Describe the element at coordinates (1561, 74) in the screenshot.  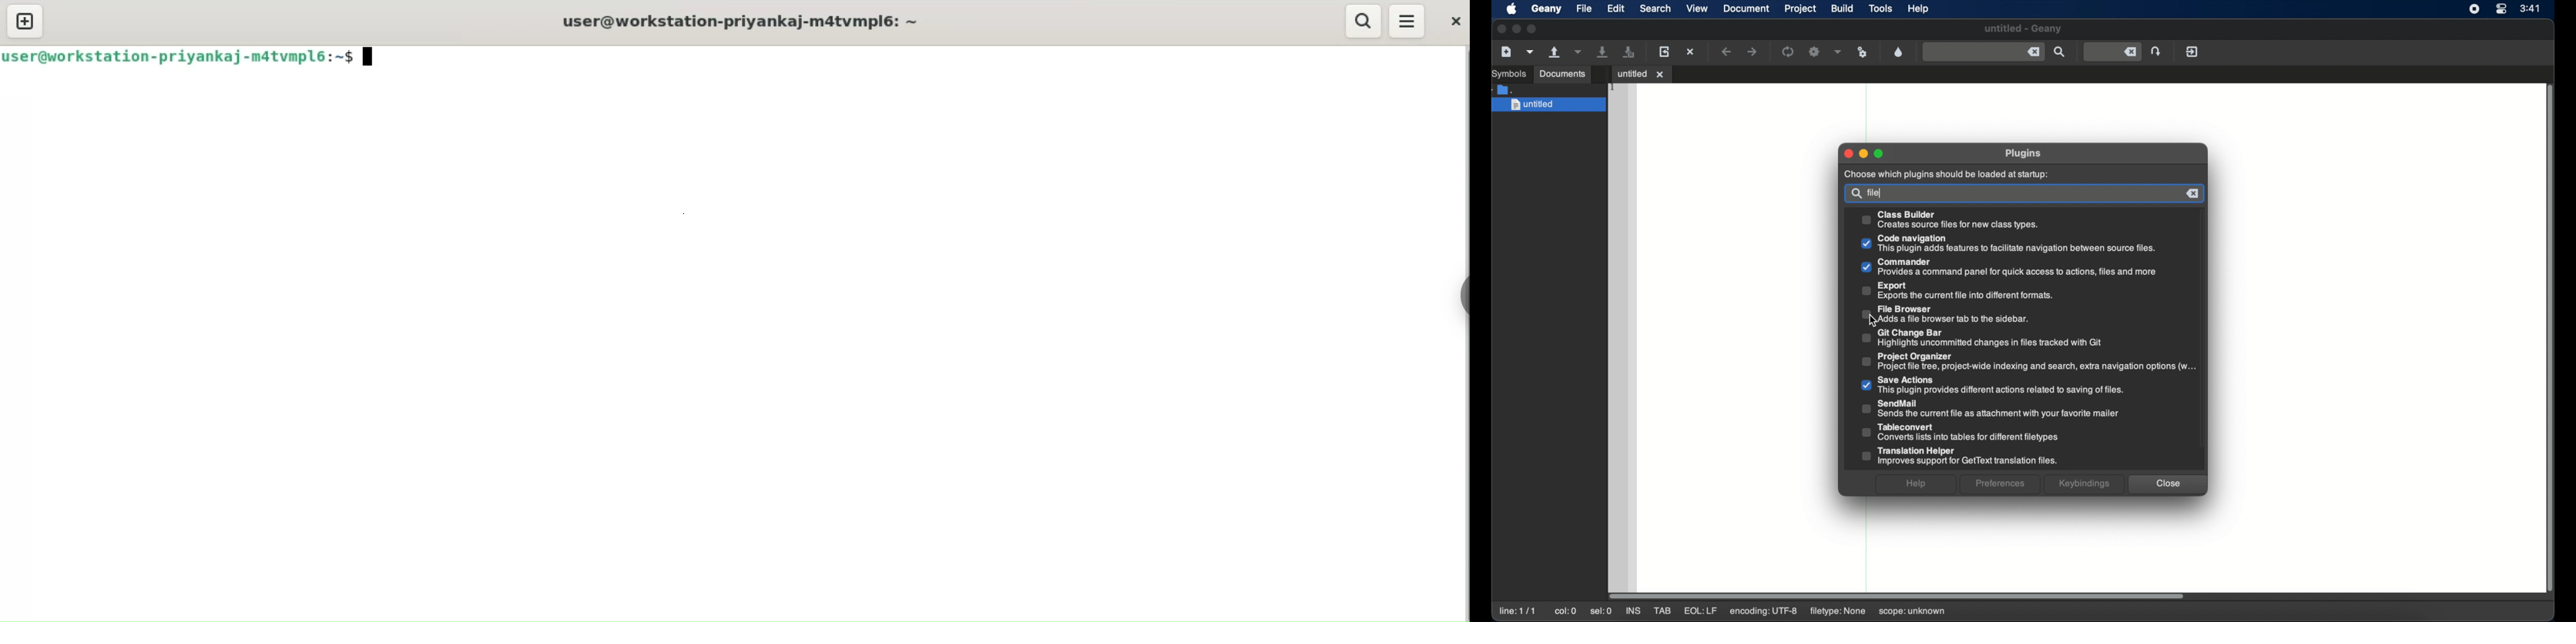
I see `documents` at that location.